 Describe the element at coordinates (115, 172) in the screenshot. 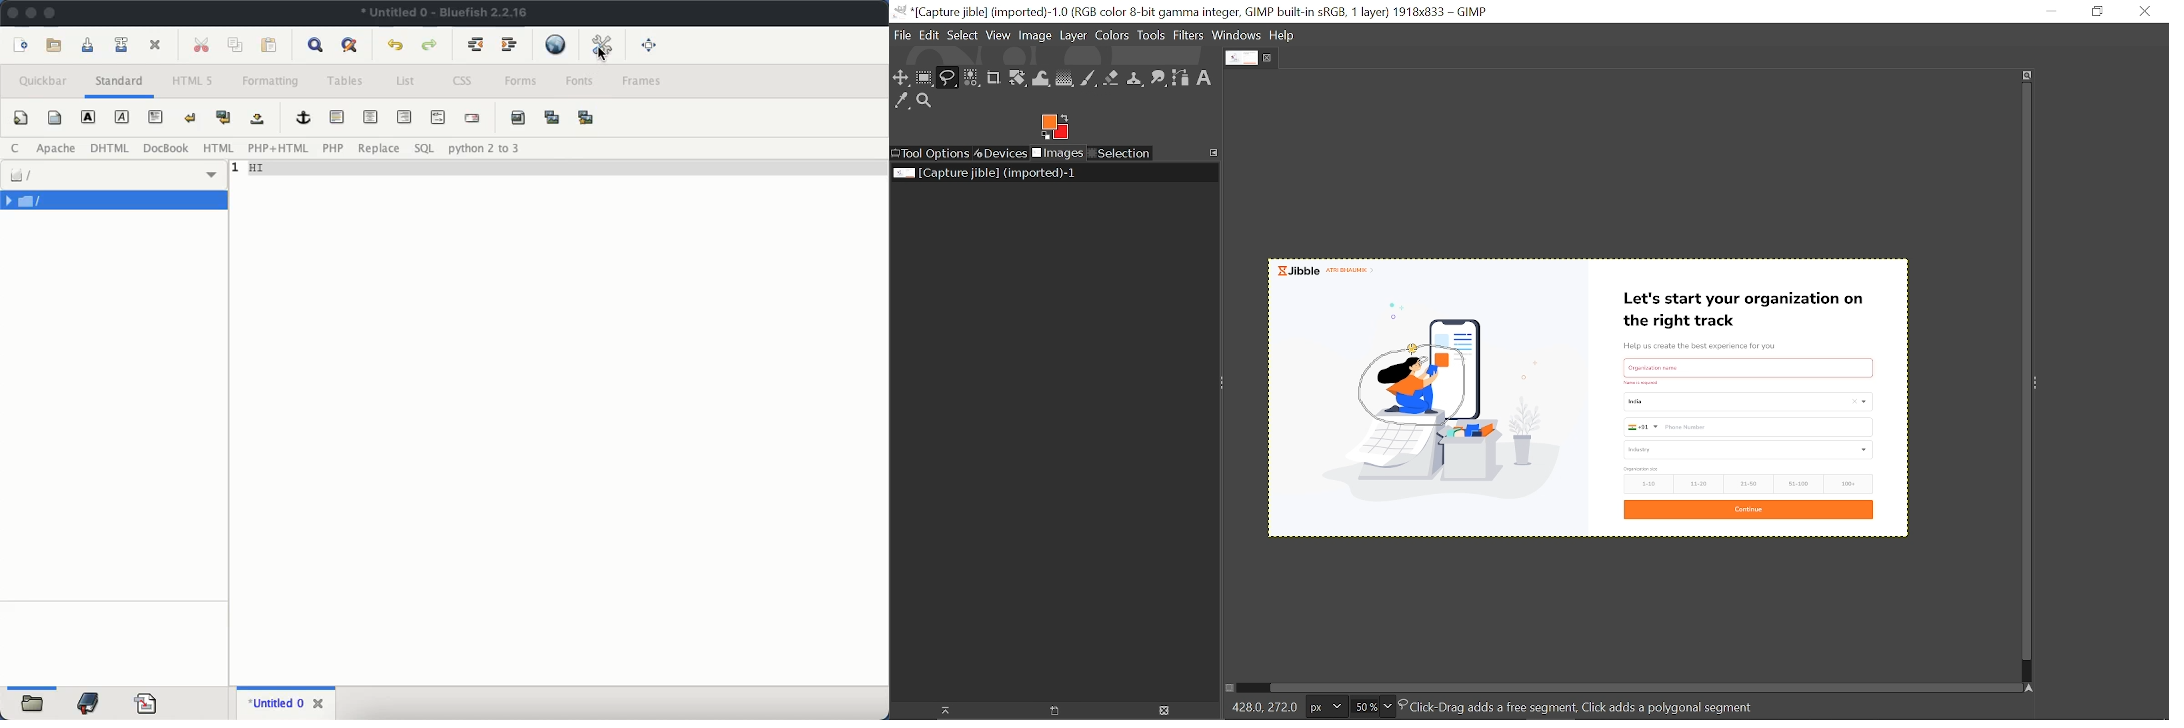

I see `filter` at that location.